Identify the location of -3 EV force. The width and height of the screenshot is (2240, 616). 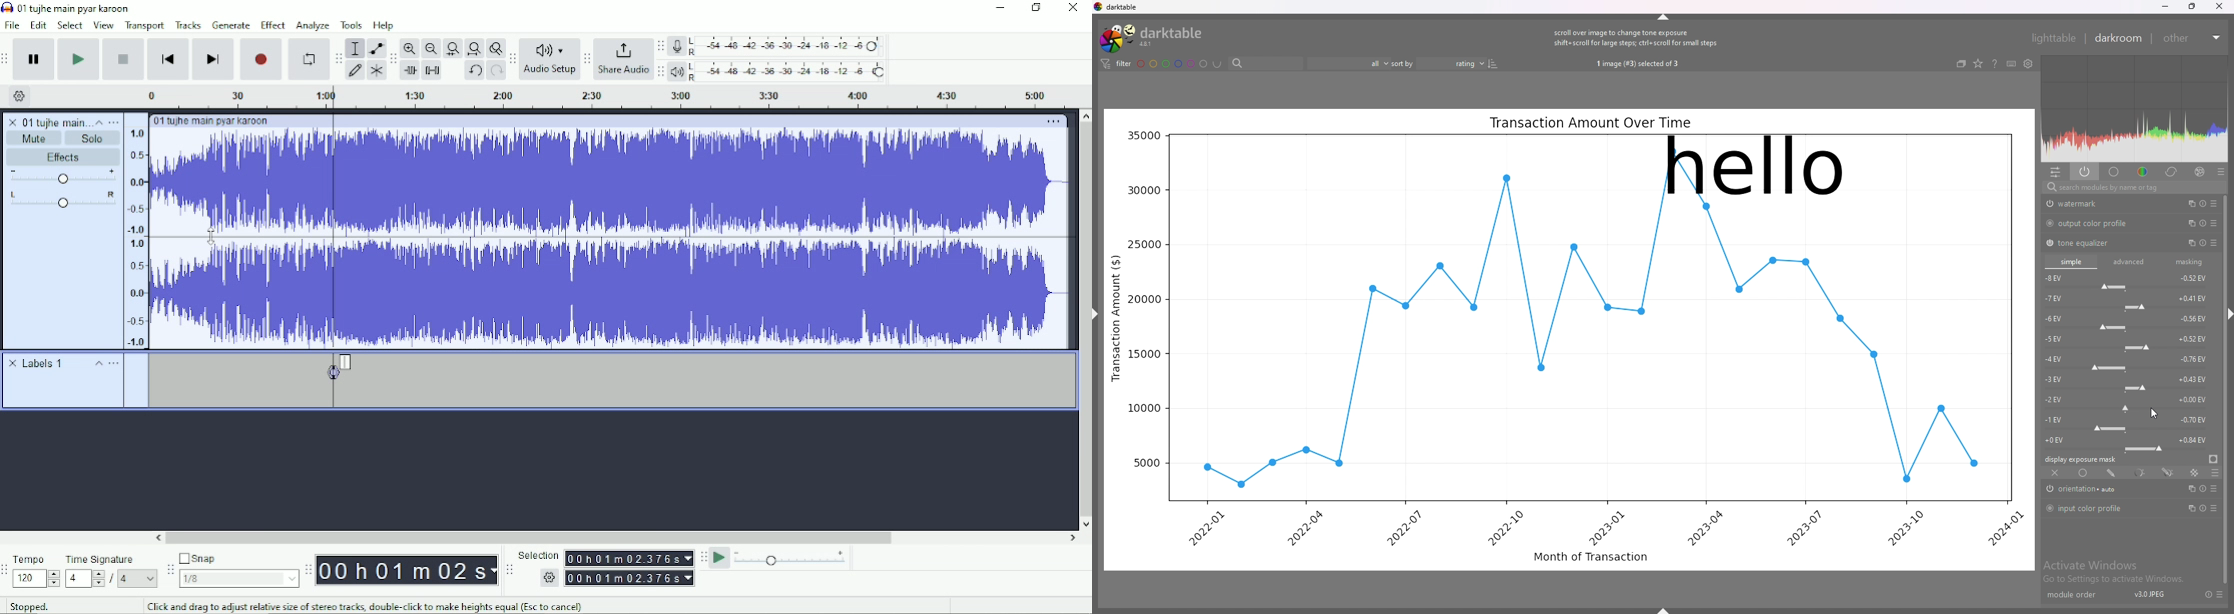
(2131, 382).